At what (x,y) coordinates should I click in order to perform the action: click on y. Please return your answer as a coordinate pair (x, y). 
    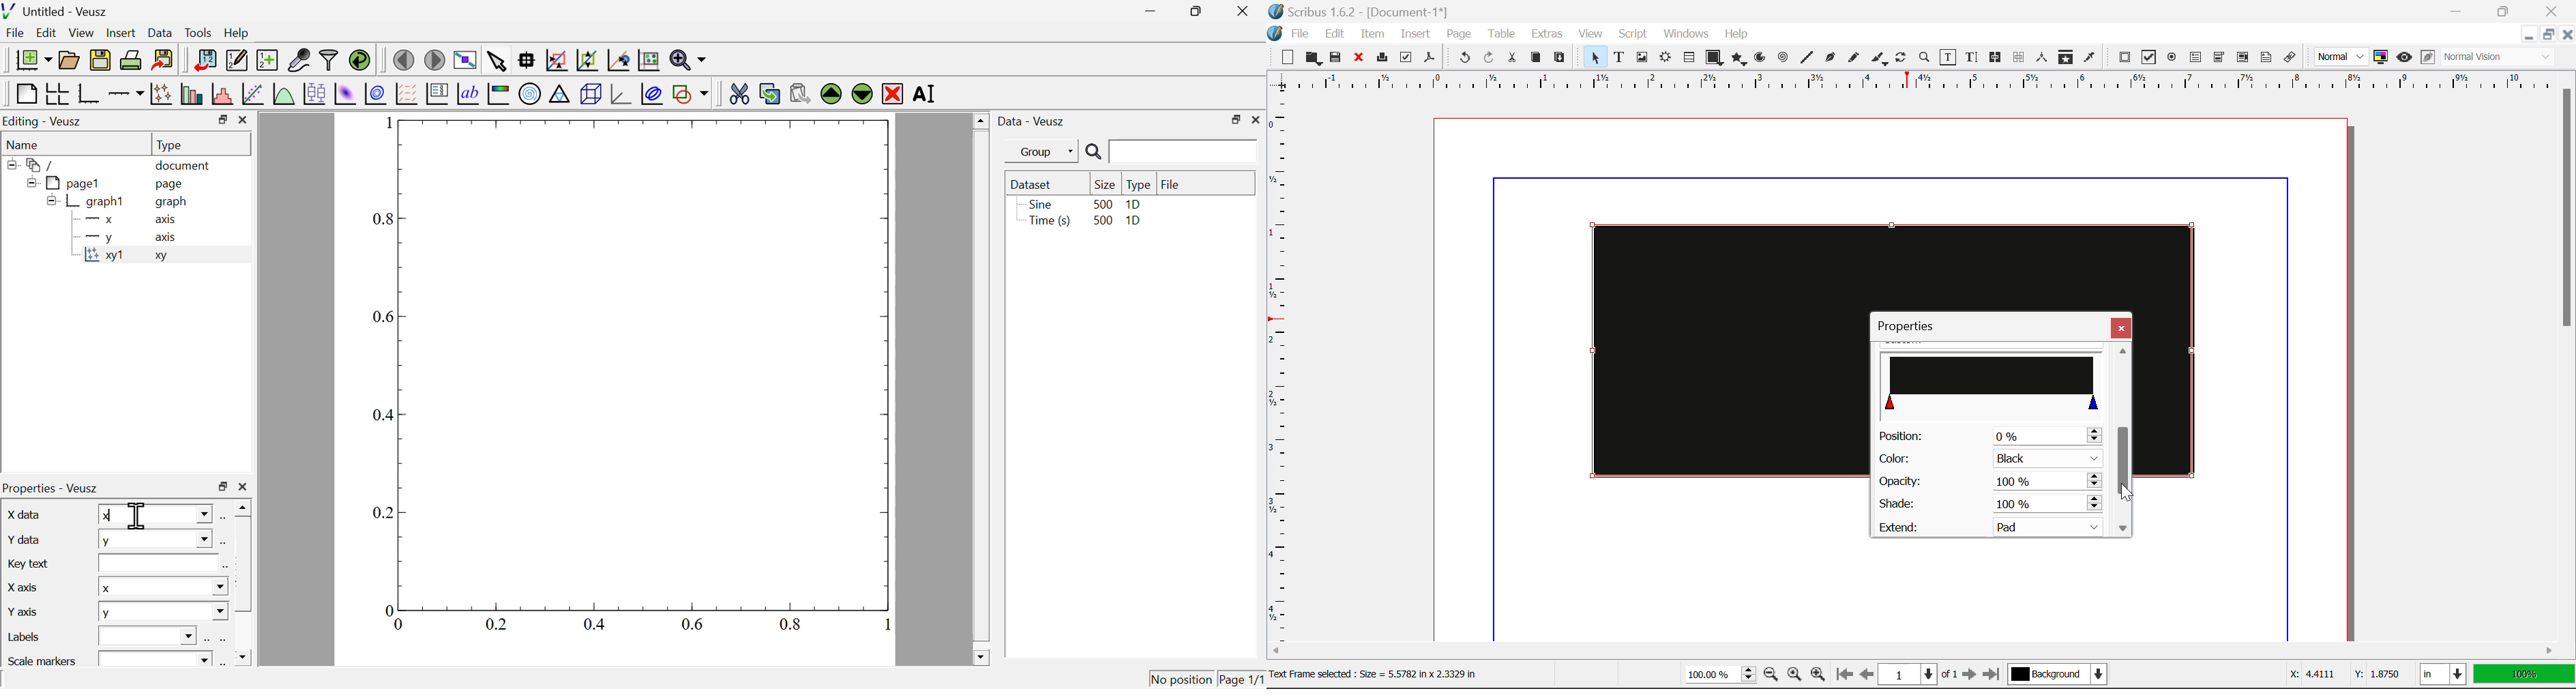
    Looking at the image, I should click on (96, 238).